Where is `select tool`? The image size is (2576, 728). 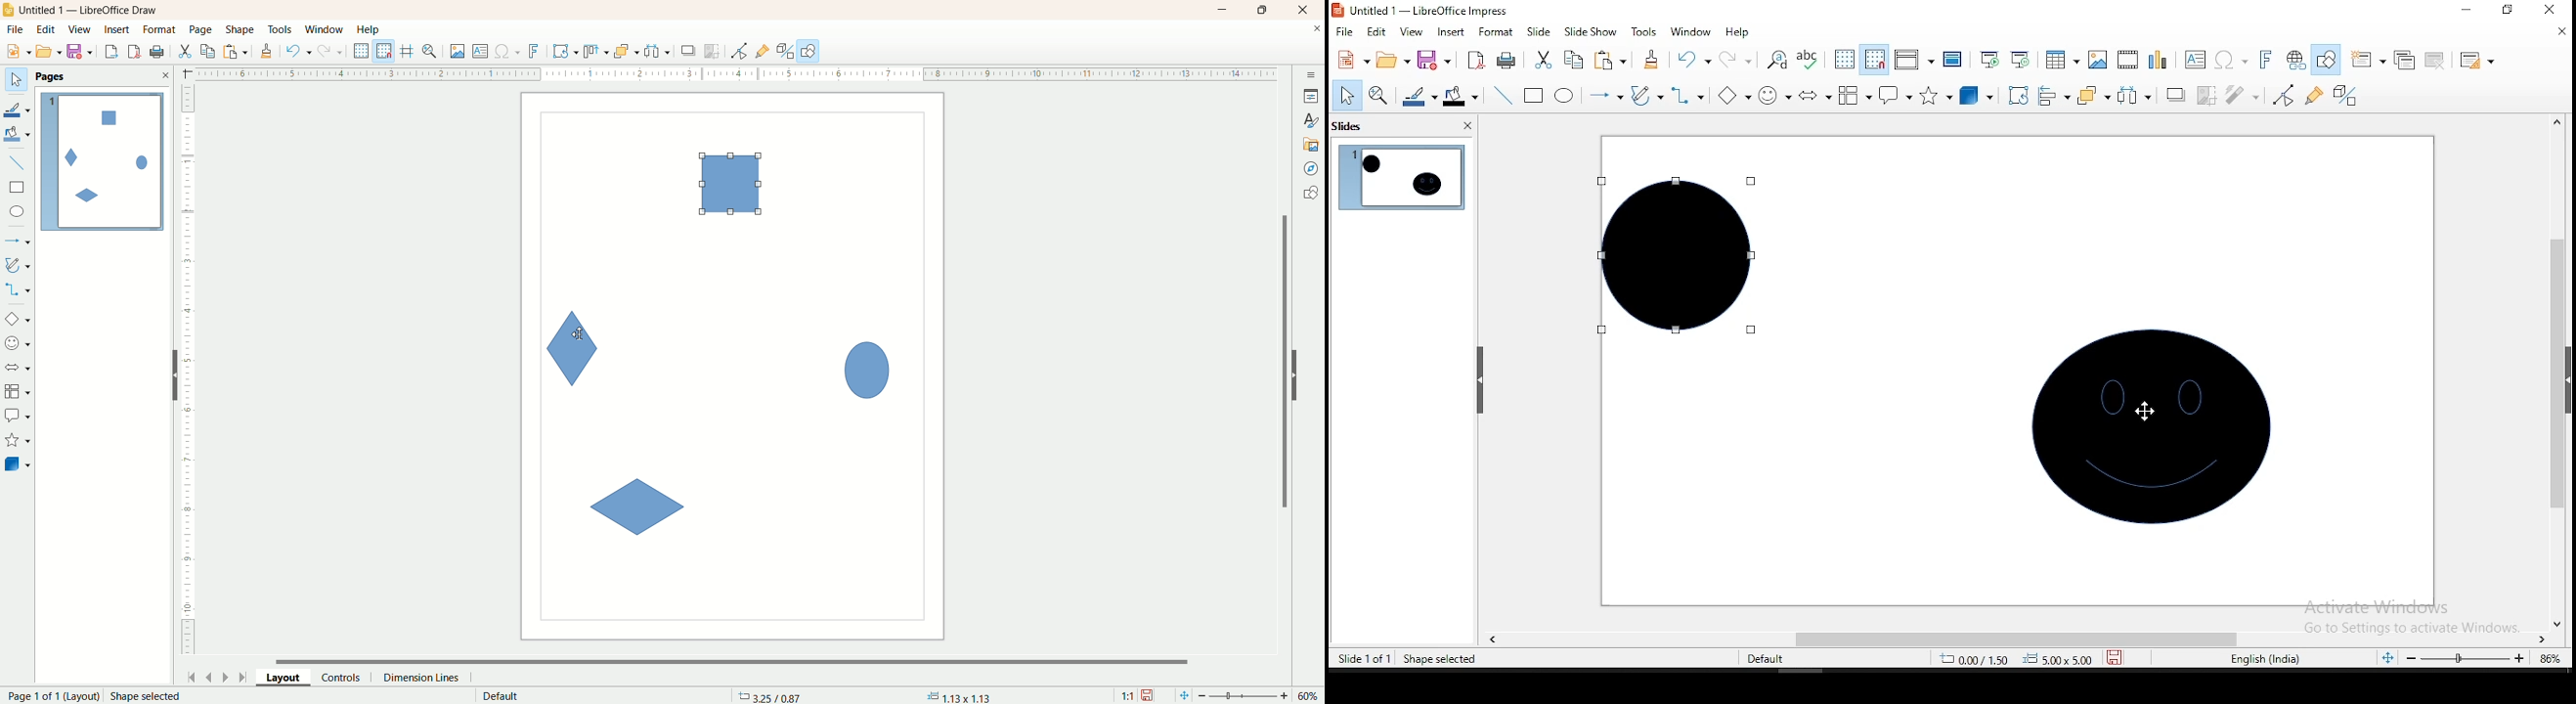 select tool is located at coordinates (1347, 95).